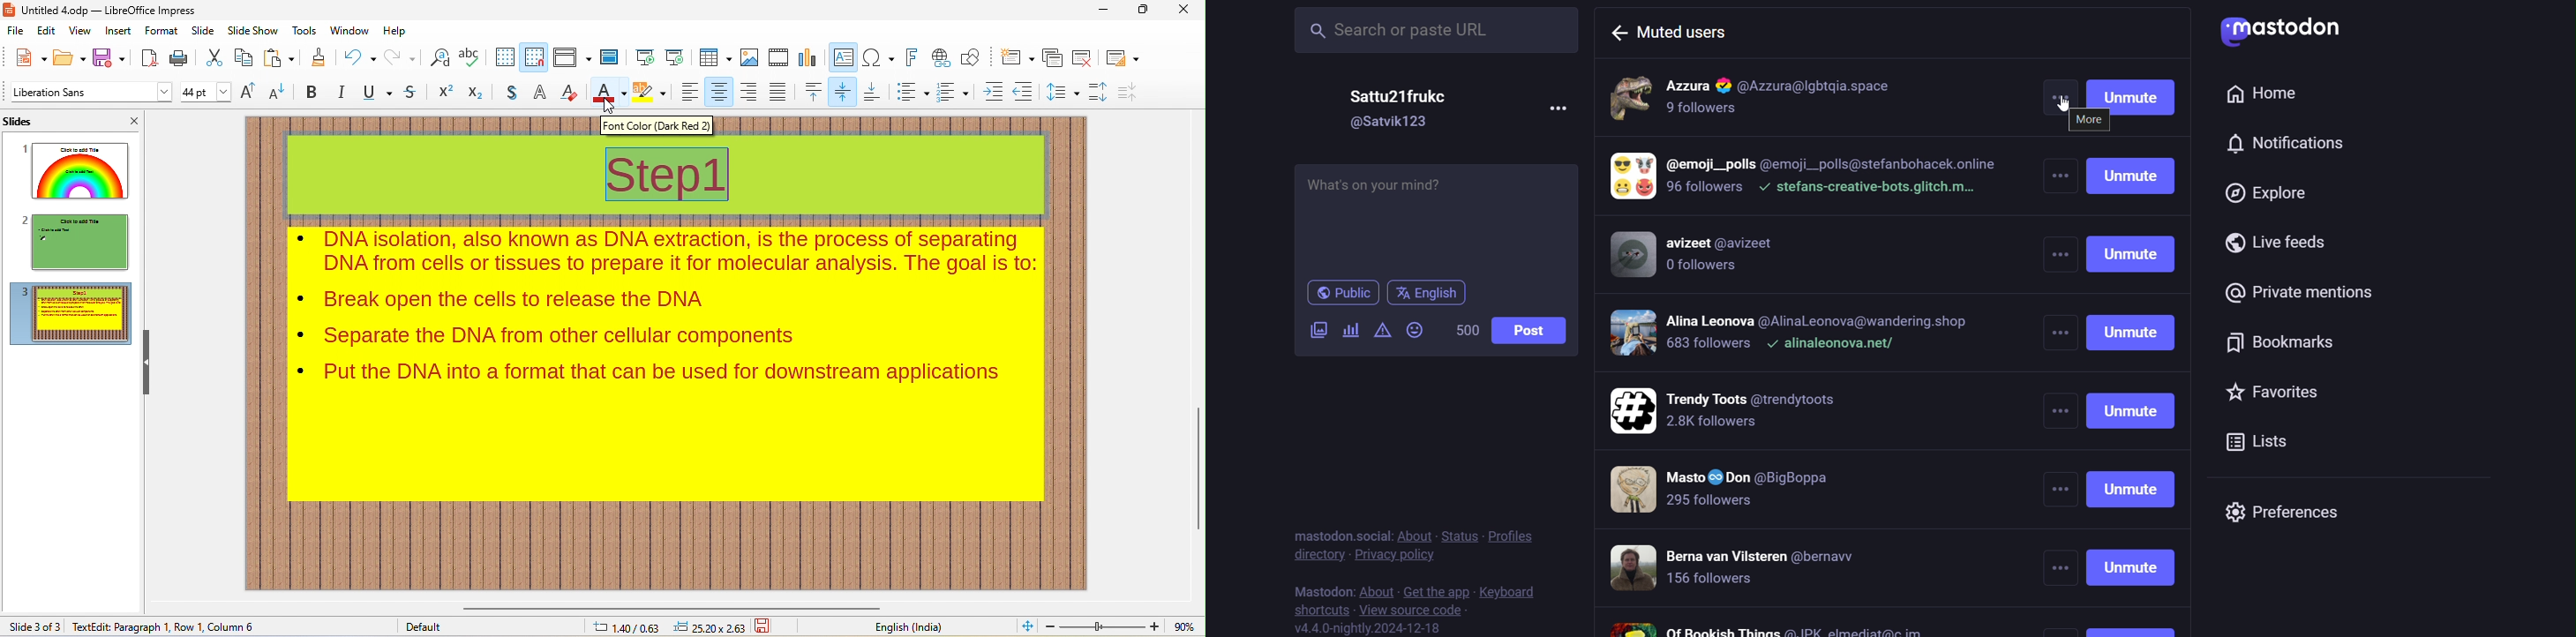 Image resolution: width=2576 pixels, height=644 pixels. What do you see at coordinates (1107, 12) in the screenshot?
I see `minimize` at bounding box center [1107, 12].